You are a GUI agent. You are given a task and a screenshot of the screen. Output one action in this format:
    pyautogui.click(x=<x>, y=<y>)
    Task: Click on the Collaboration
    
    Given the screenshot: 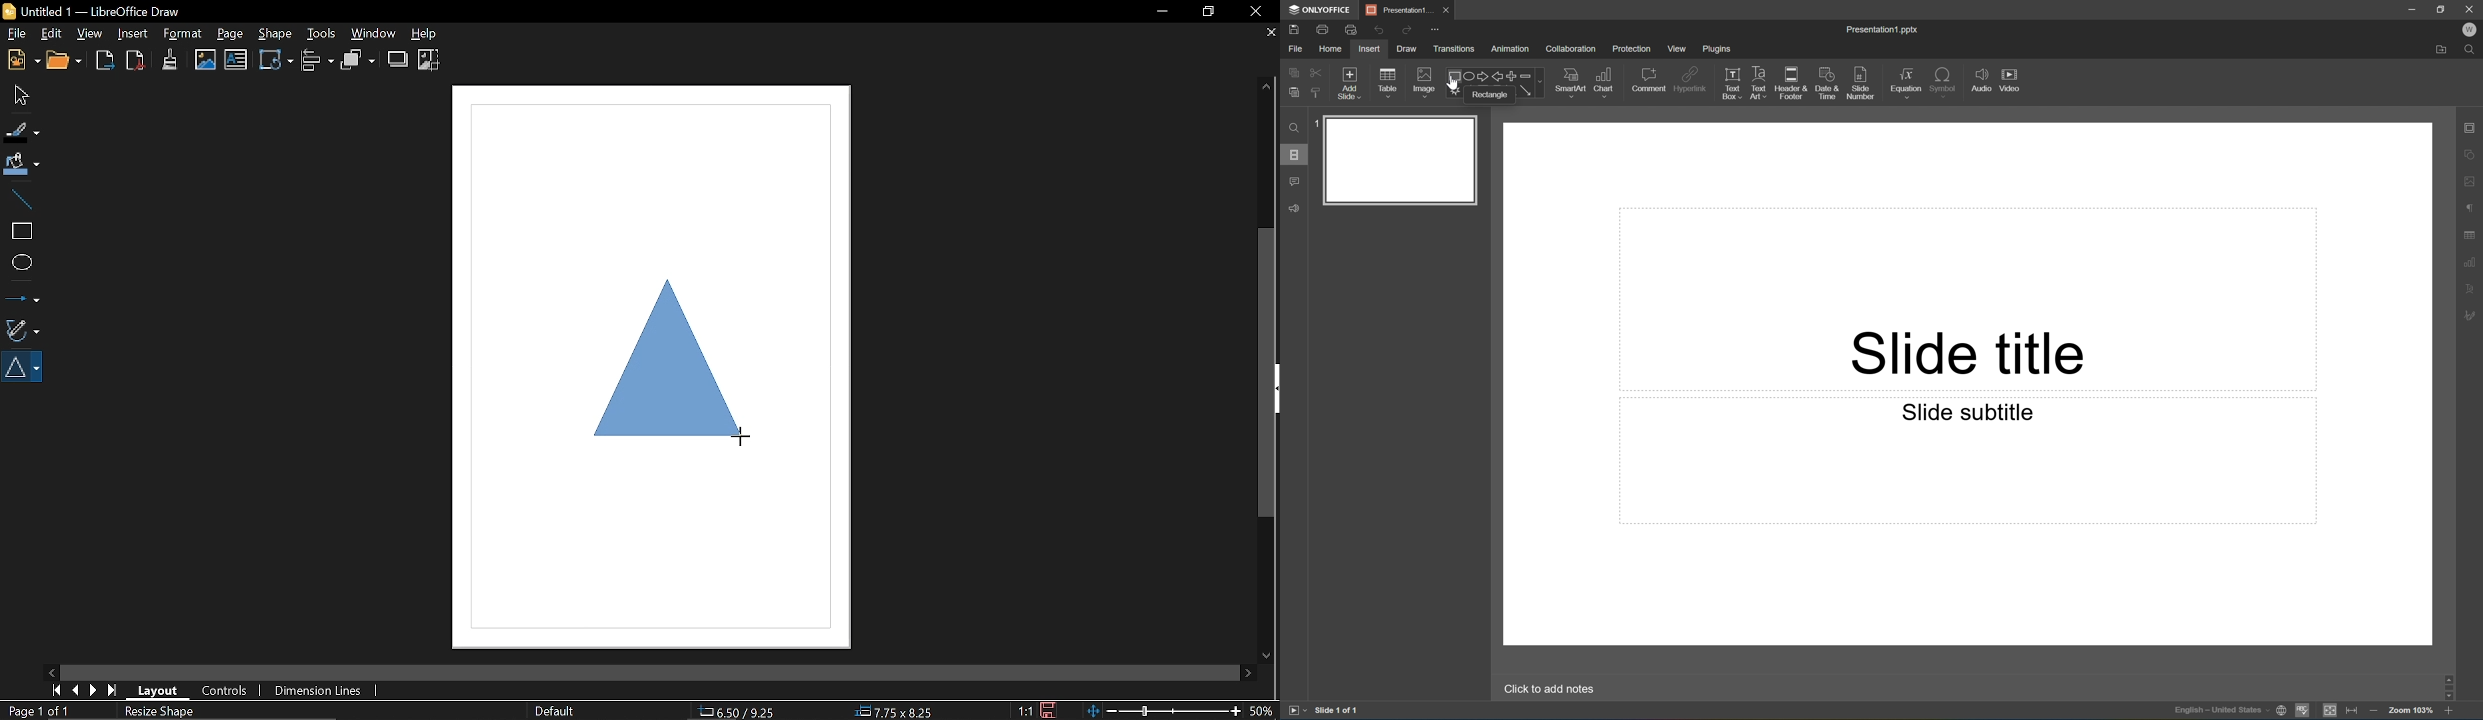 What is the action you would take?
    pyautogui.click(x=1573, y=49)
    